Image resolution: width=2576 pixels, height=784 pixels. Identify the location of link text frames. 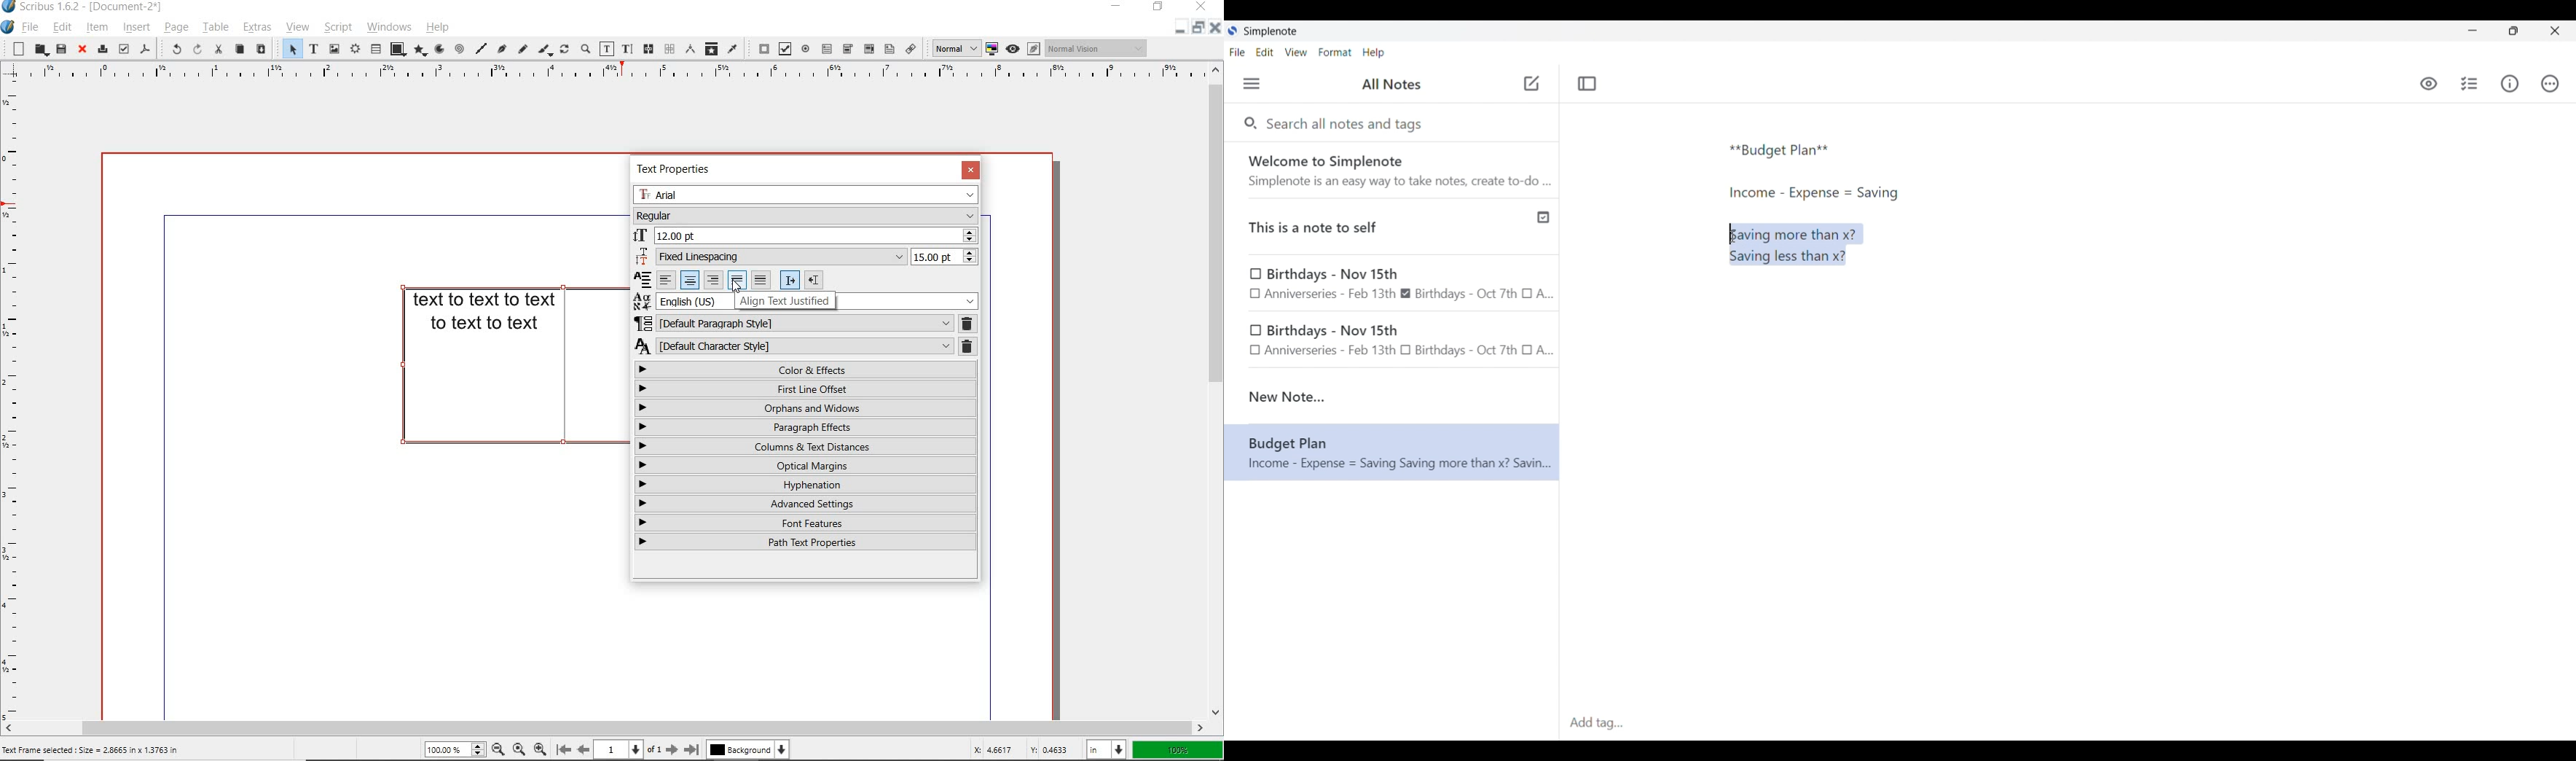
(648, 50).